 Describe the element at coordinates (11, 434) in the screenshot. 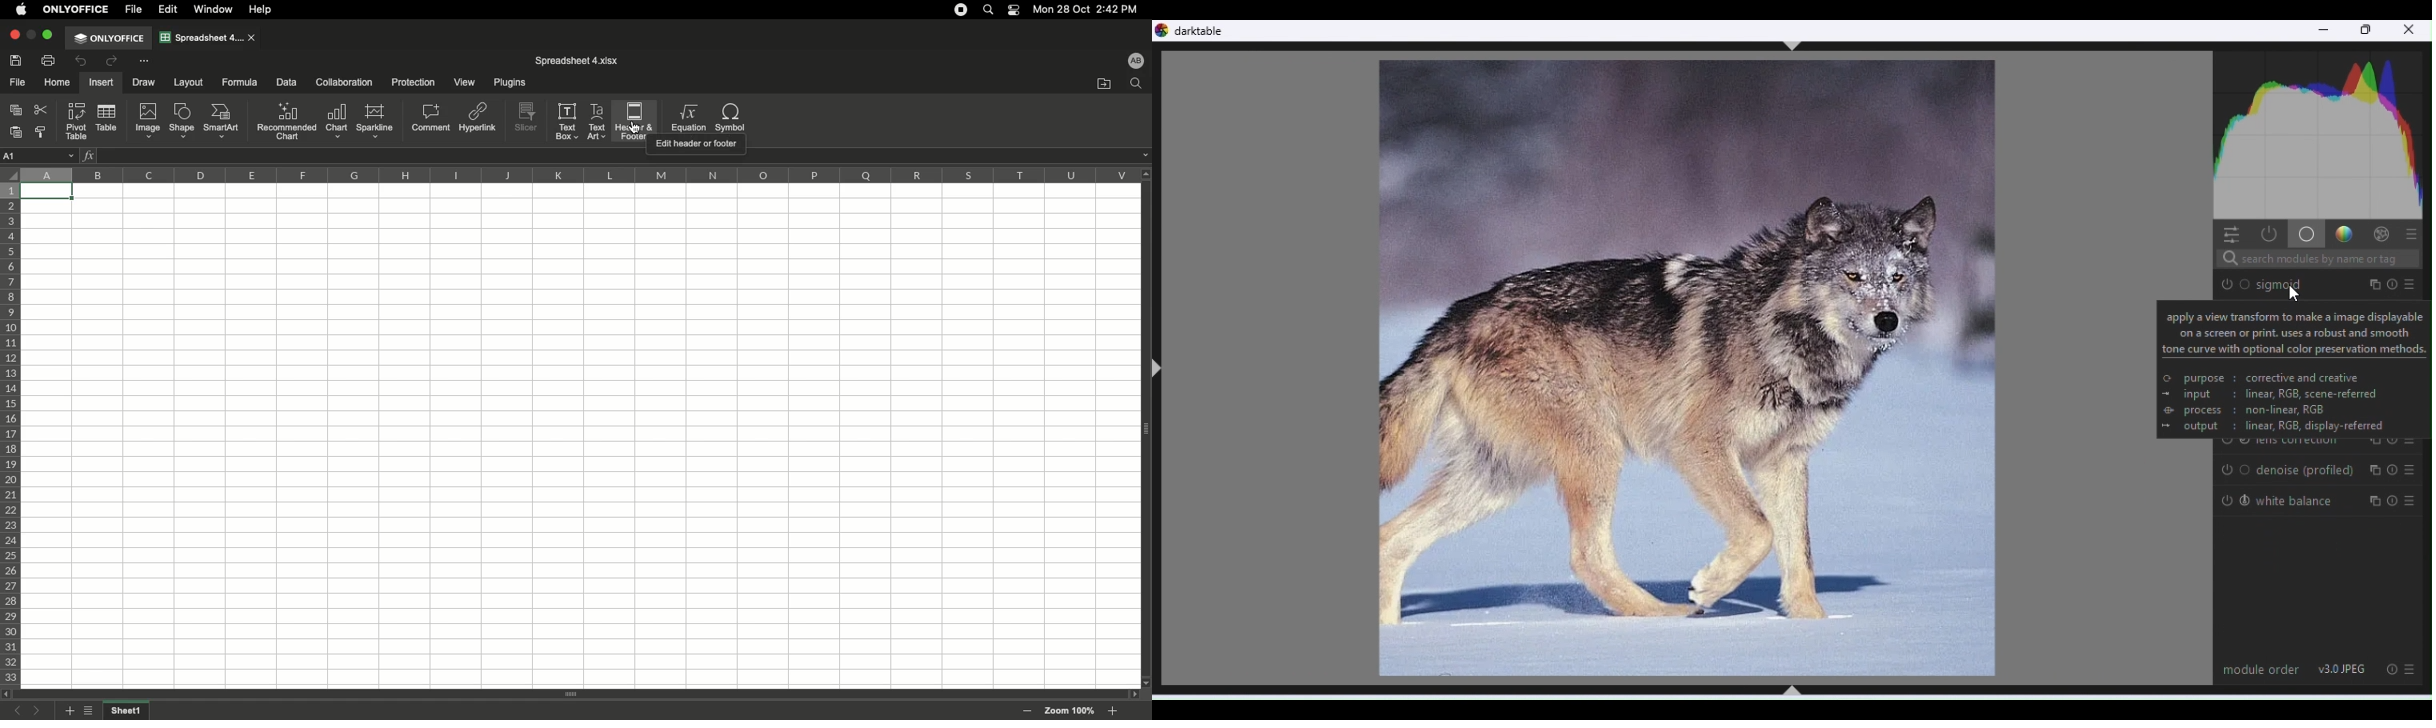

I see `Row` at that location.